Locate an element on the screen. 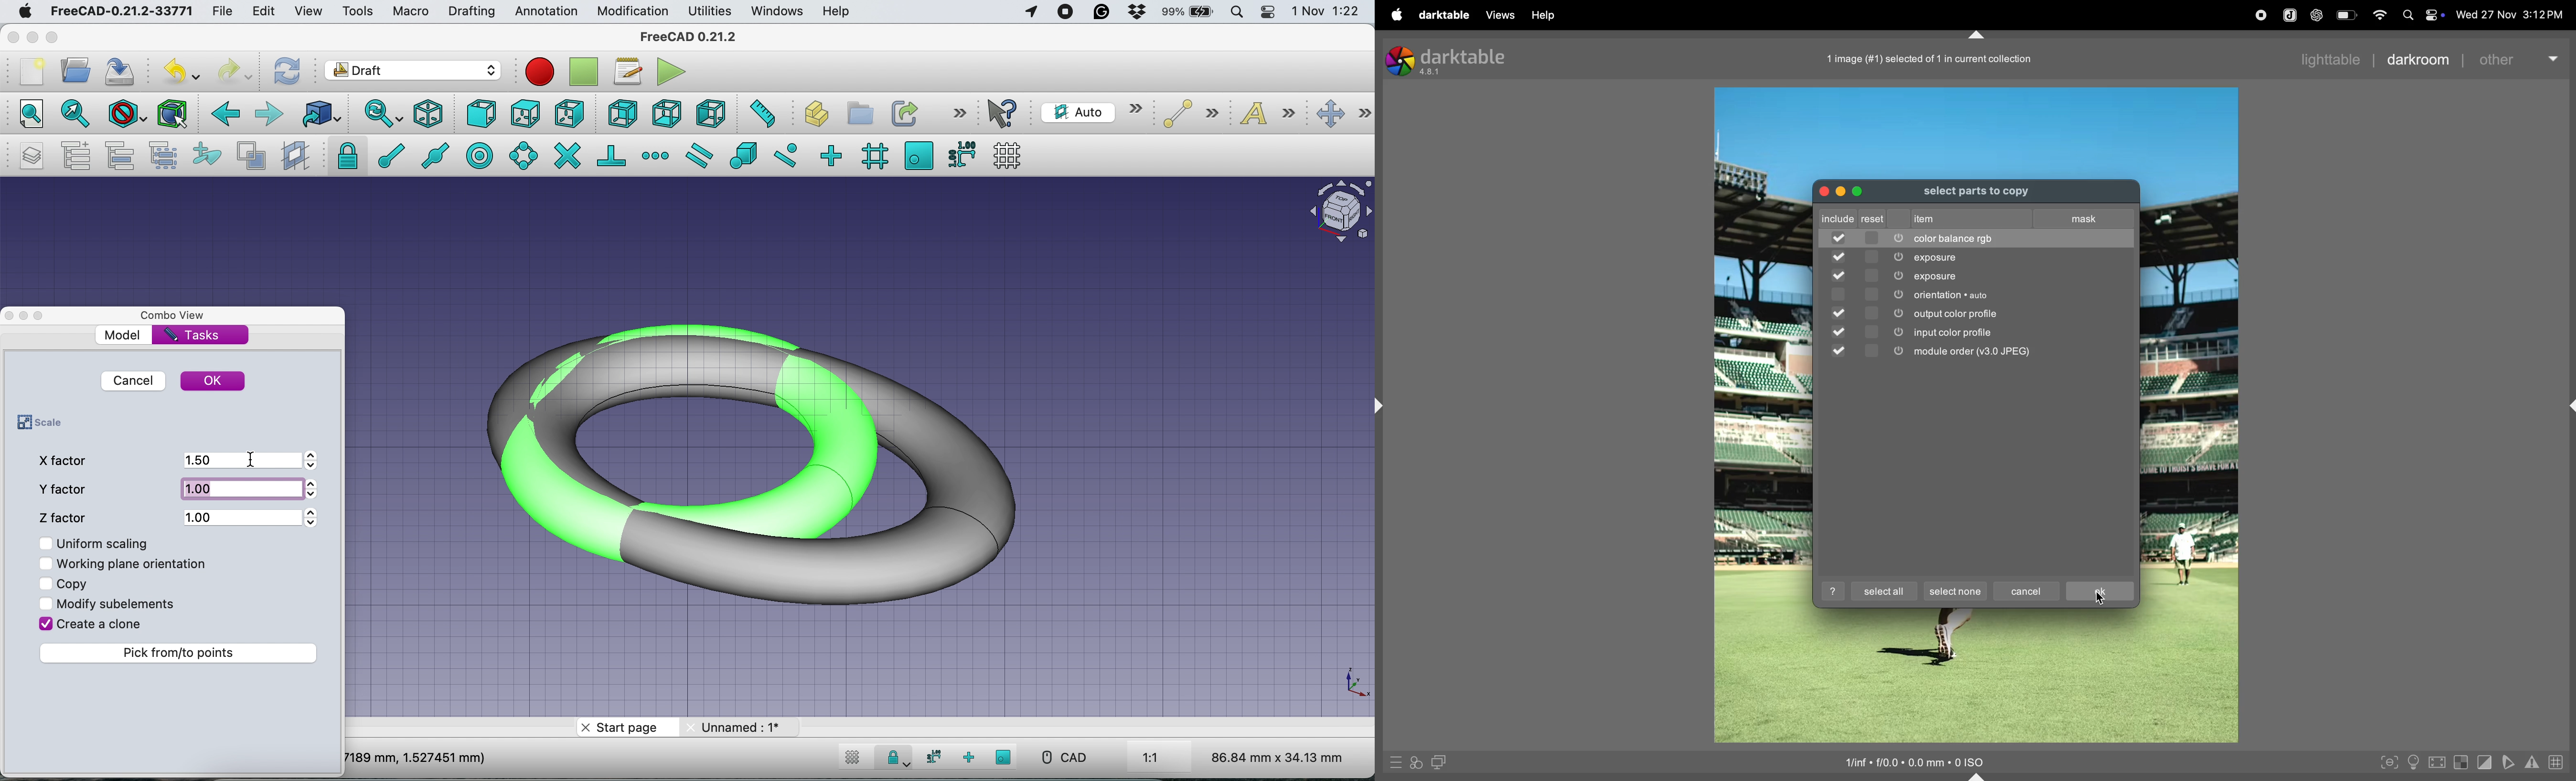 This screenshot has height=784, width=2576. snap midpoint is located at coordinates (438, 155).